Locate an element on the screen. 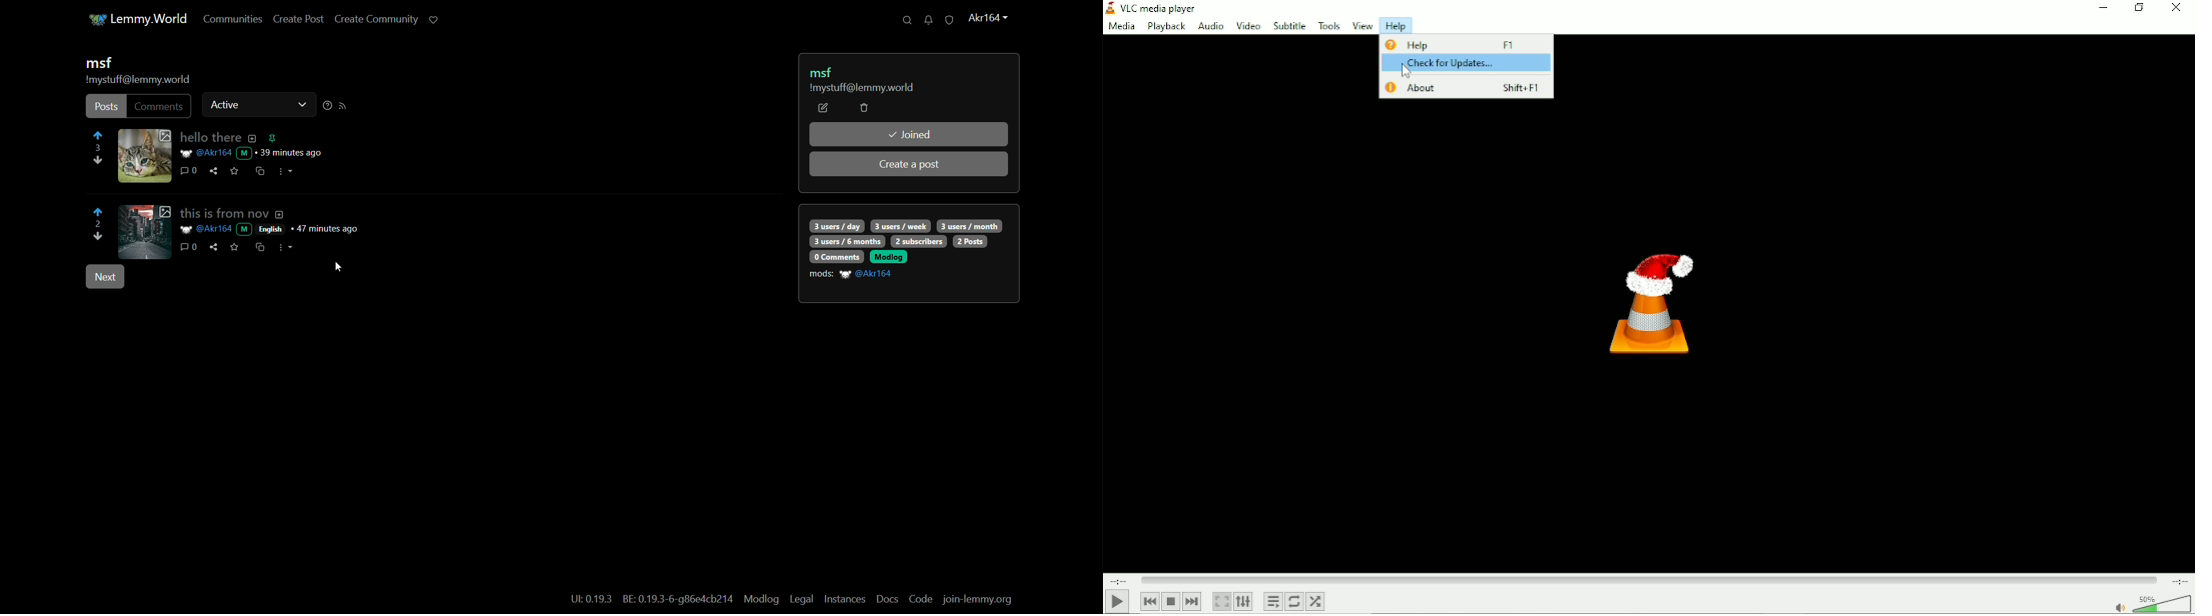  username is located at coordinates (869, 274).